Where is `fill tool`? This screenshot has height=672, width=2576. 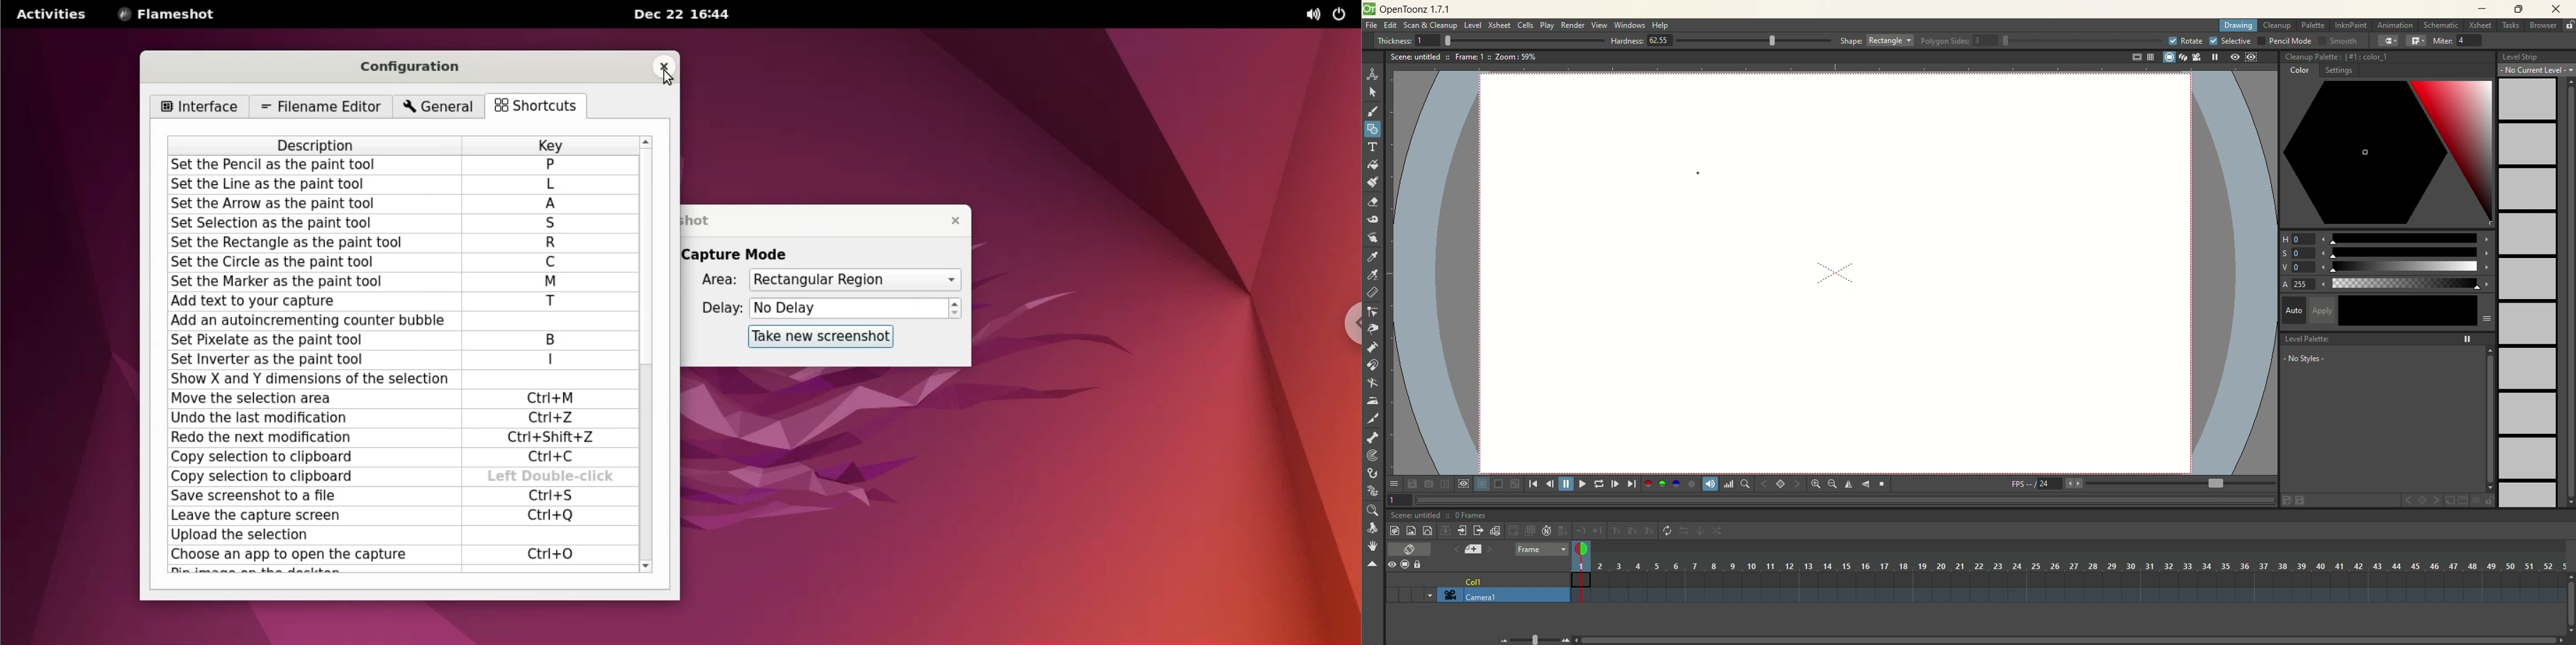
fill tool is located at coordinates (1373, 165).